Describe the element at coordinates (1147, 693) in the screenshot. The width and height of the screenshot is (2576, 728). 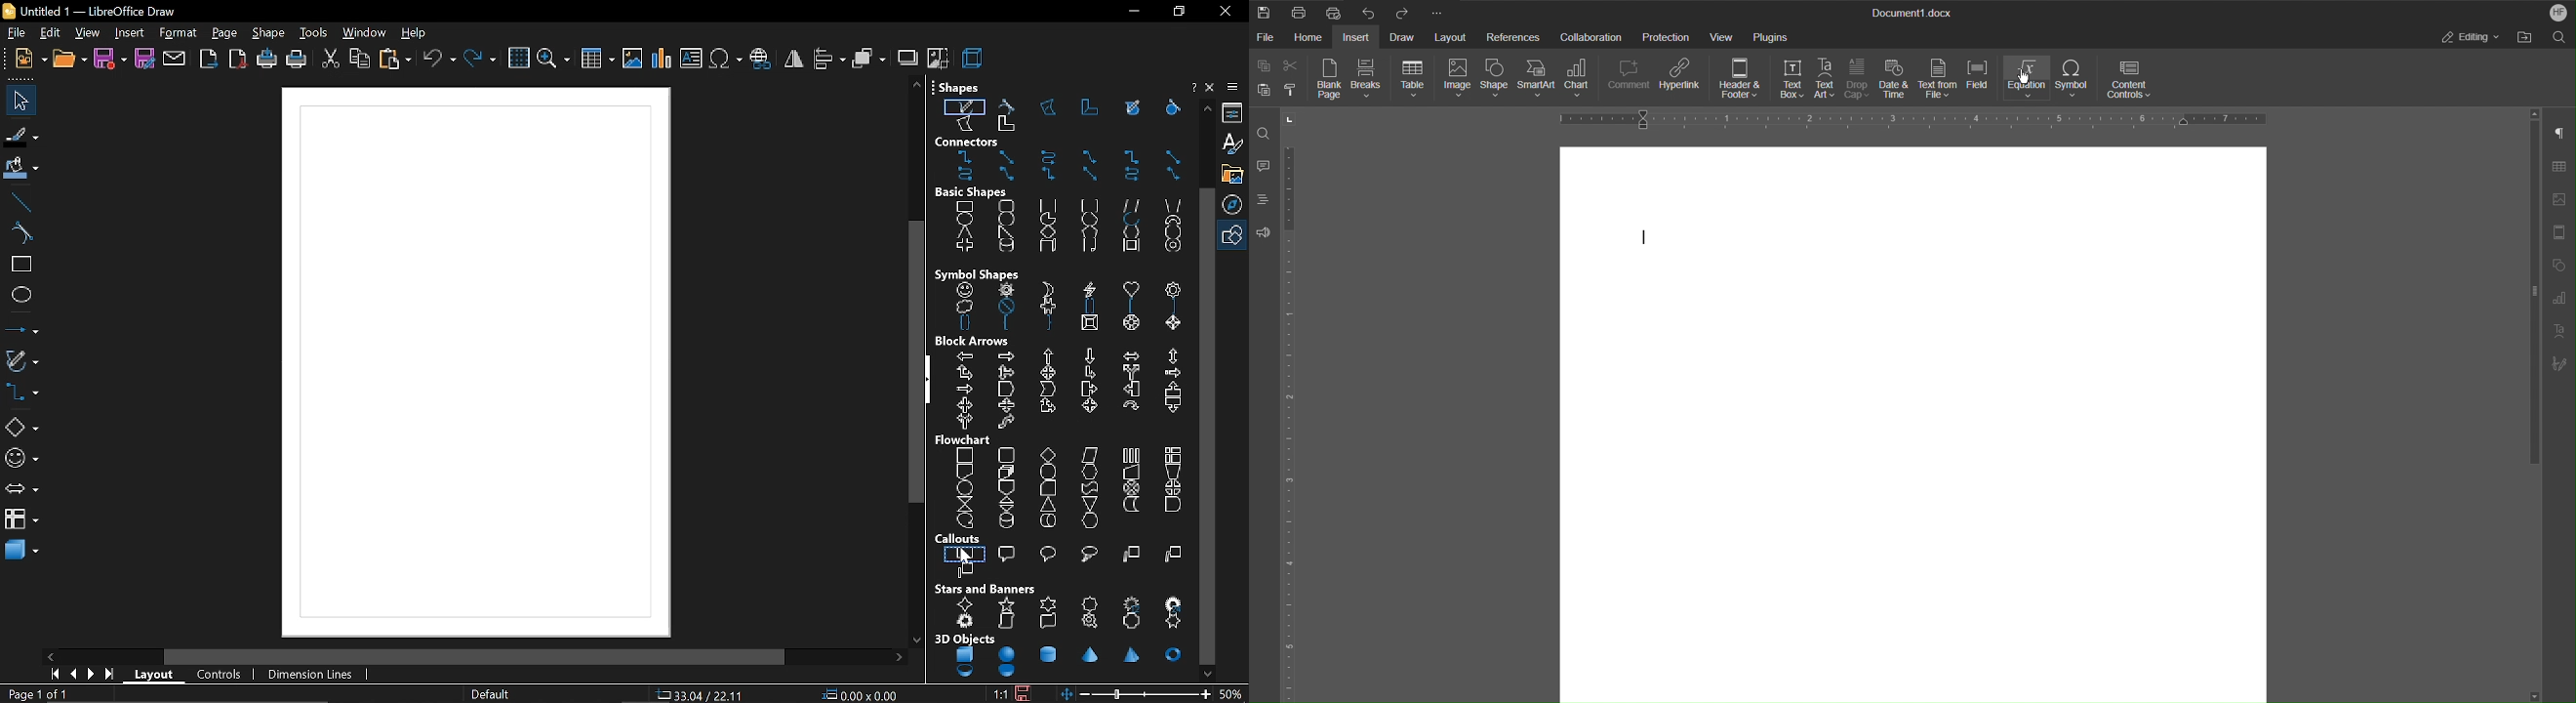
I see `change zoom` at that location.